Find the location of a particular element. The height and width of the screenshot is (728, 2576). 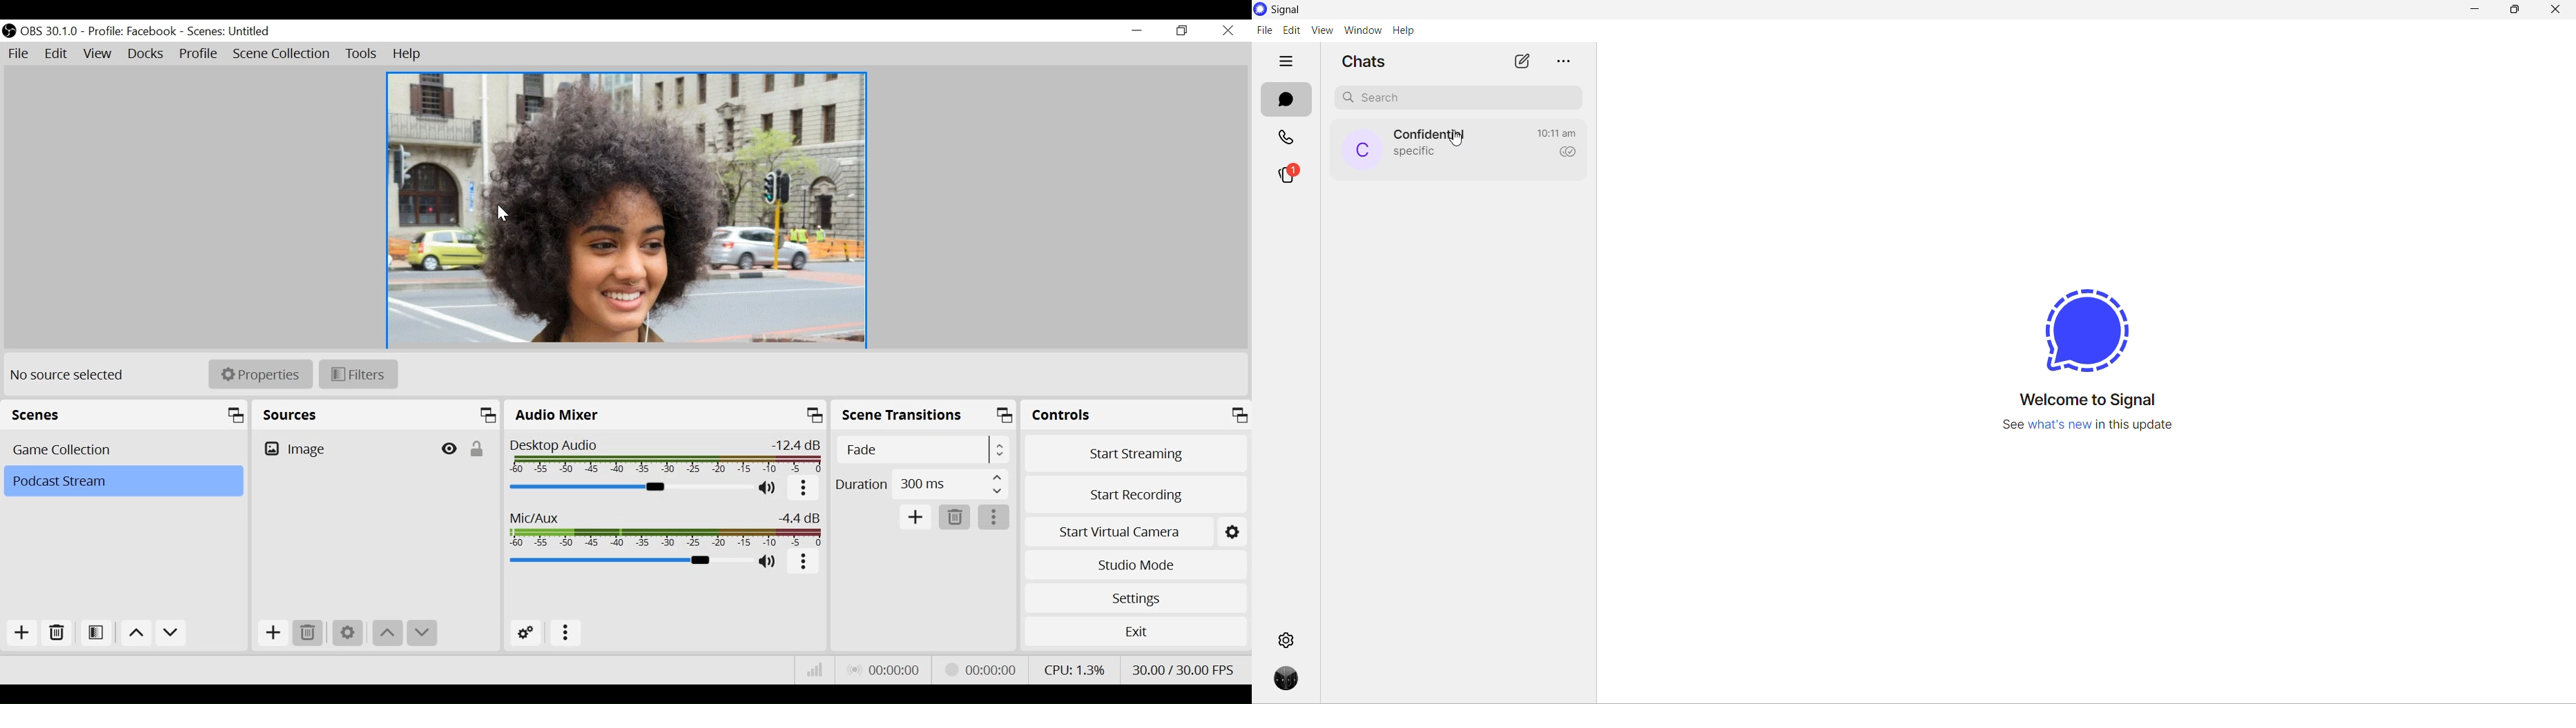

Start Recording is located at coordinates (1137, 493).